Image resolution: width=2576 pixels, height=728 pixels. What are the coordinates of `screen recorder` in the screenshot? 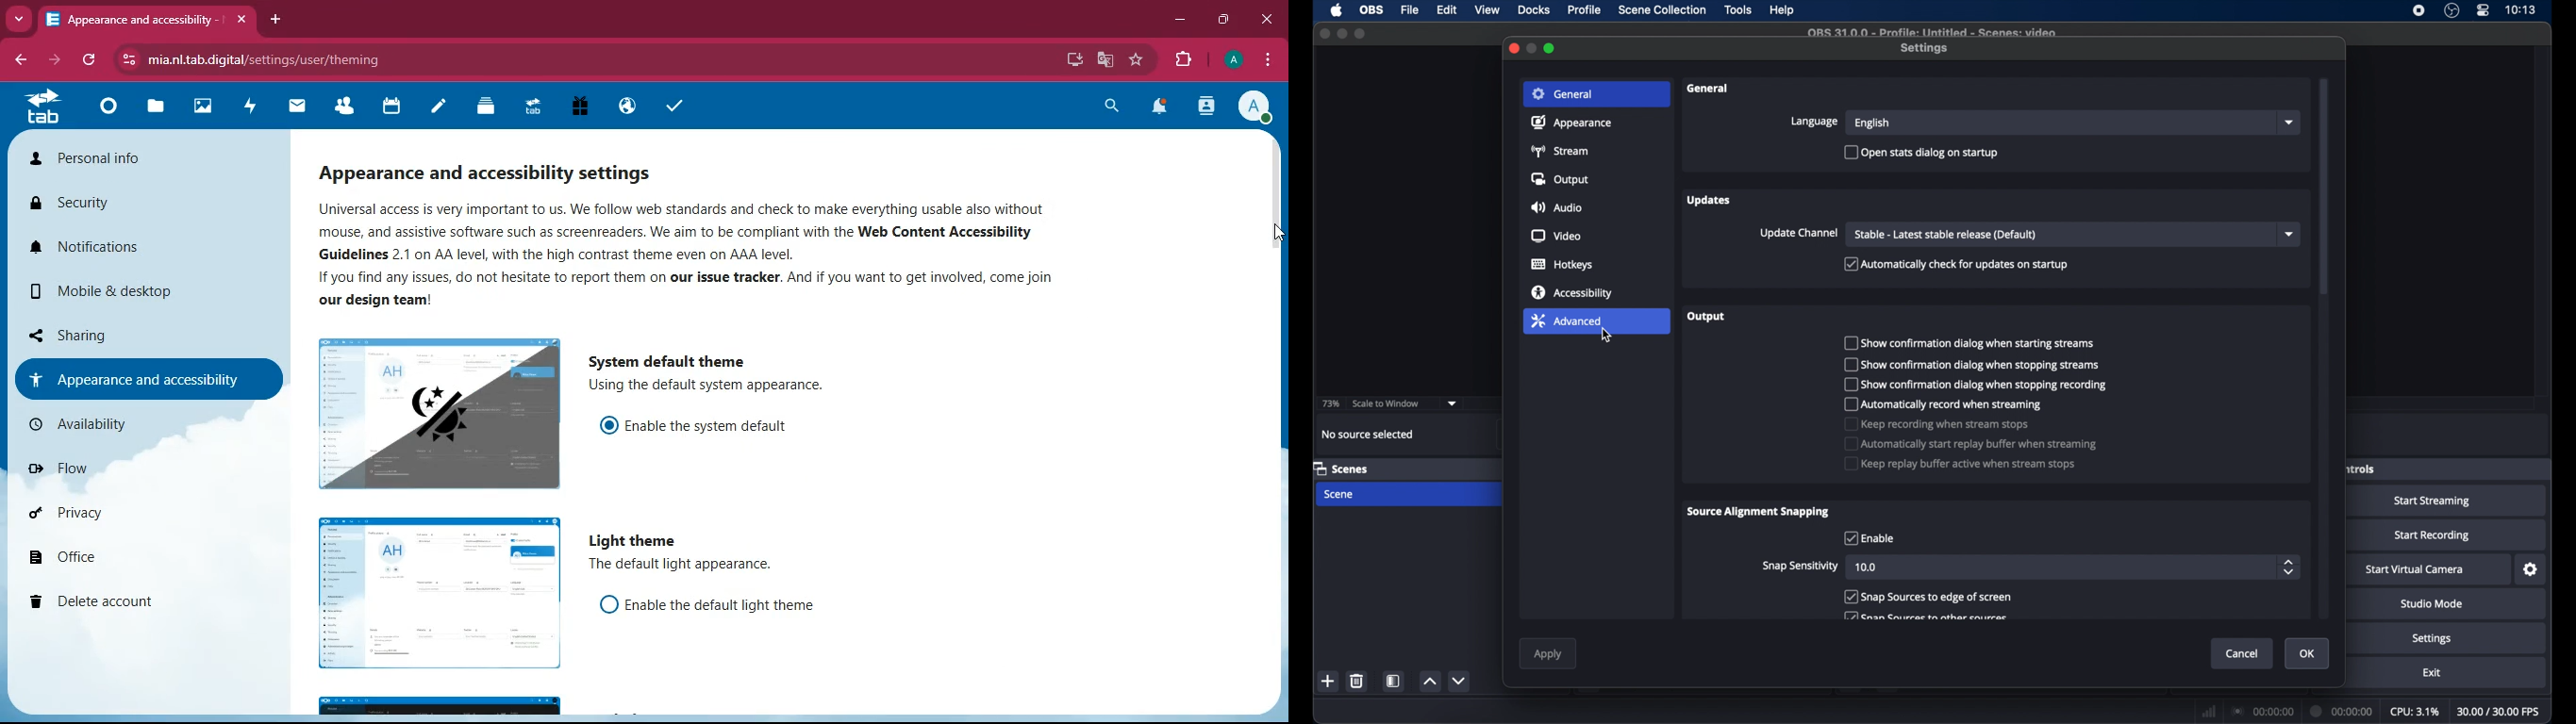 It's located at (2418, 11).